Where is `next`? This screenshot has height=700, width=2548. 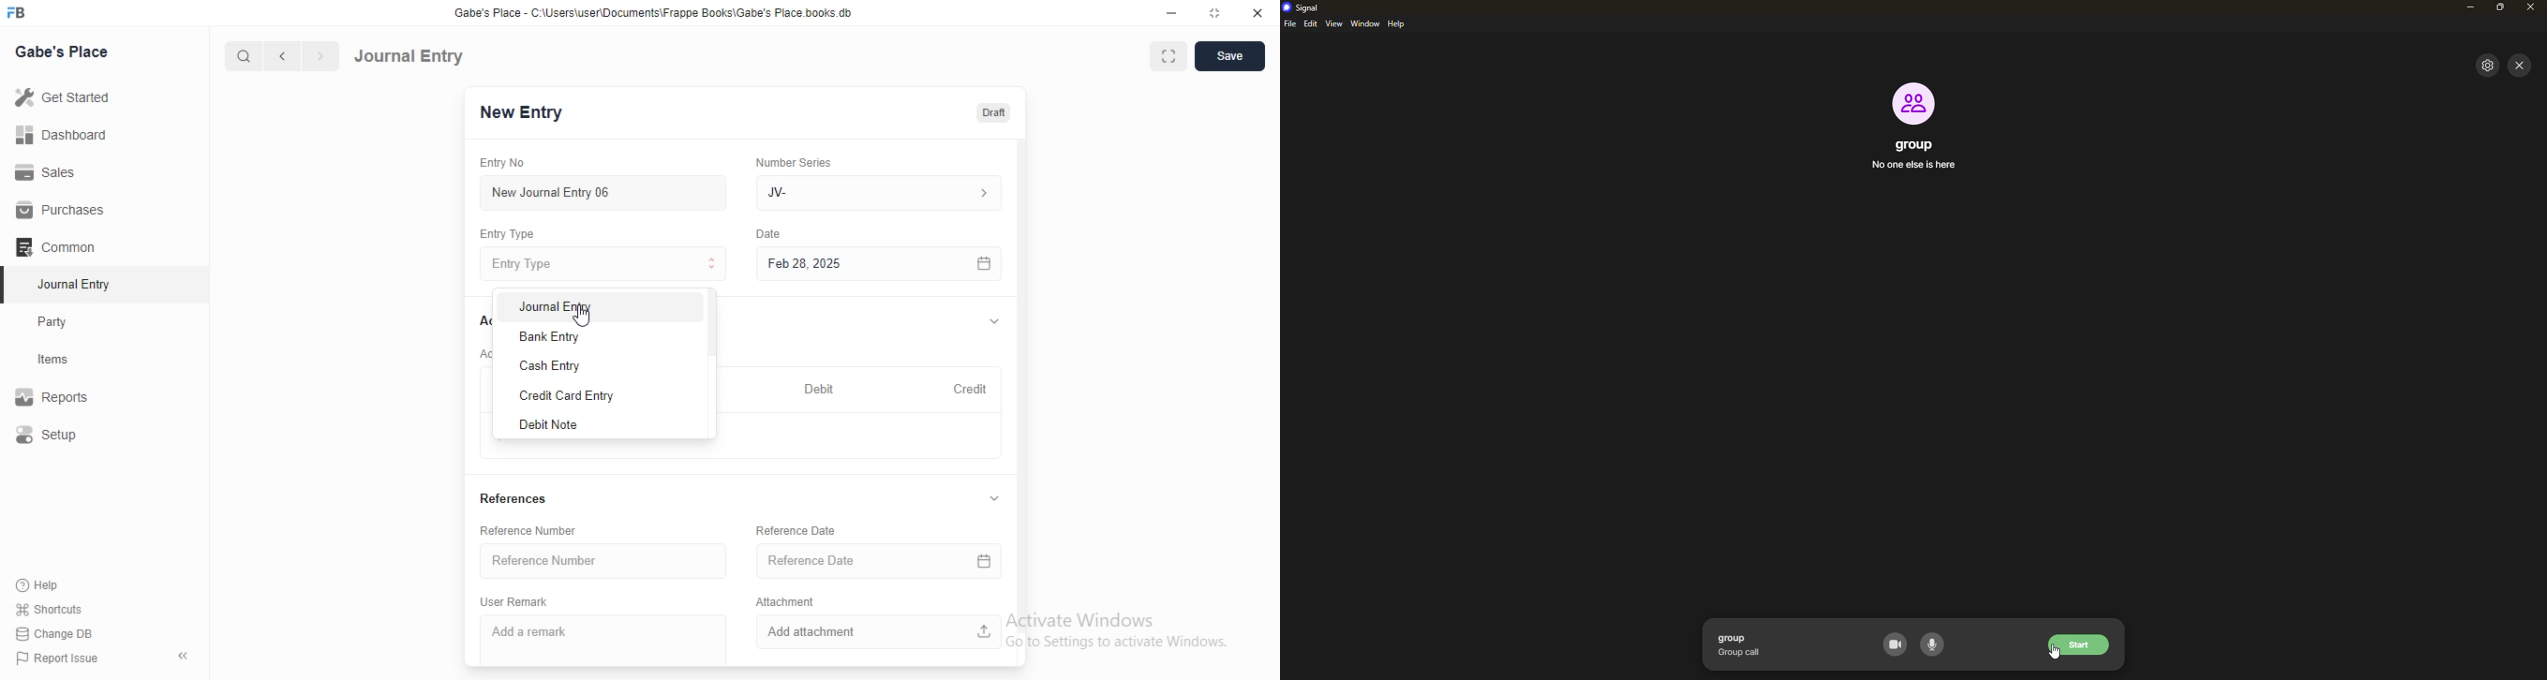 next is located at coordinates (318, 57).